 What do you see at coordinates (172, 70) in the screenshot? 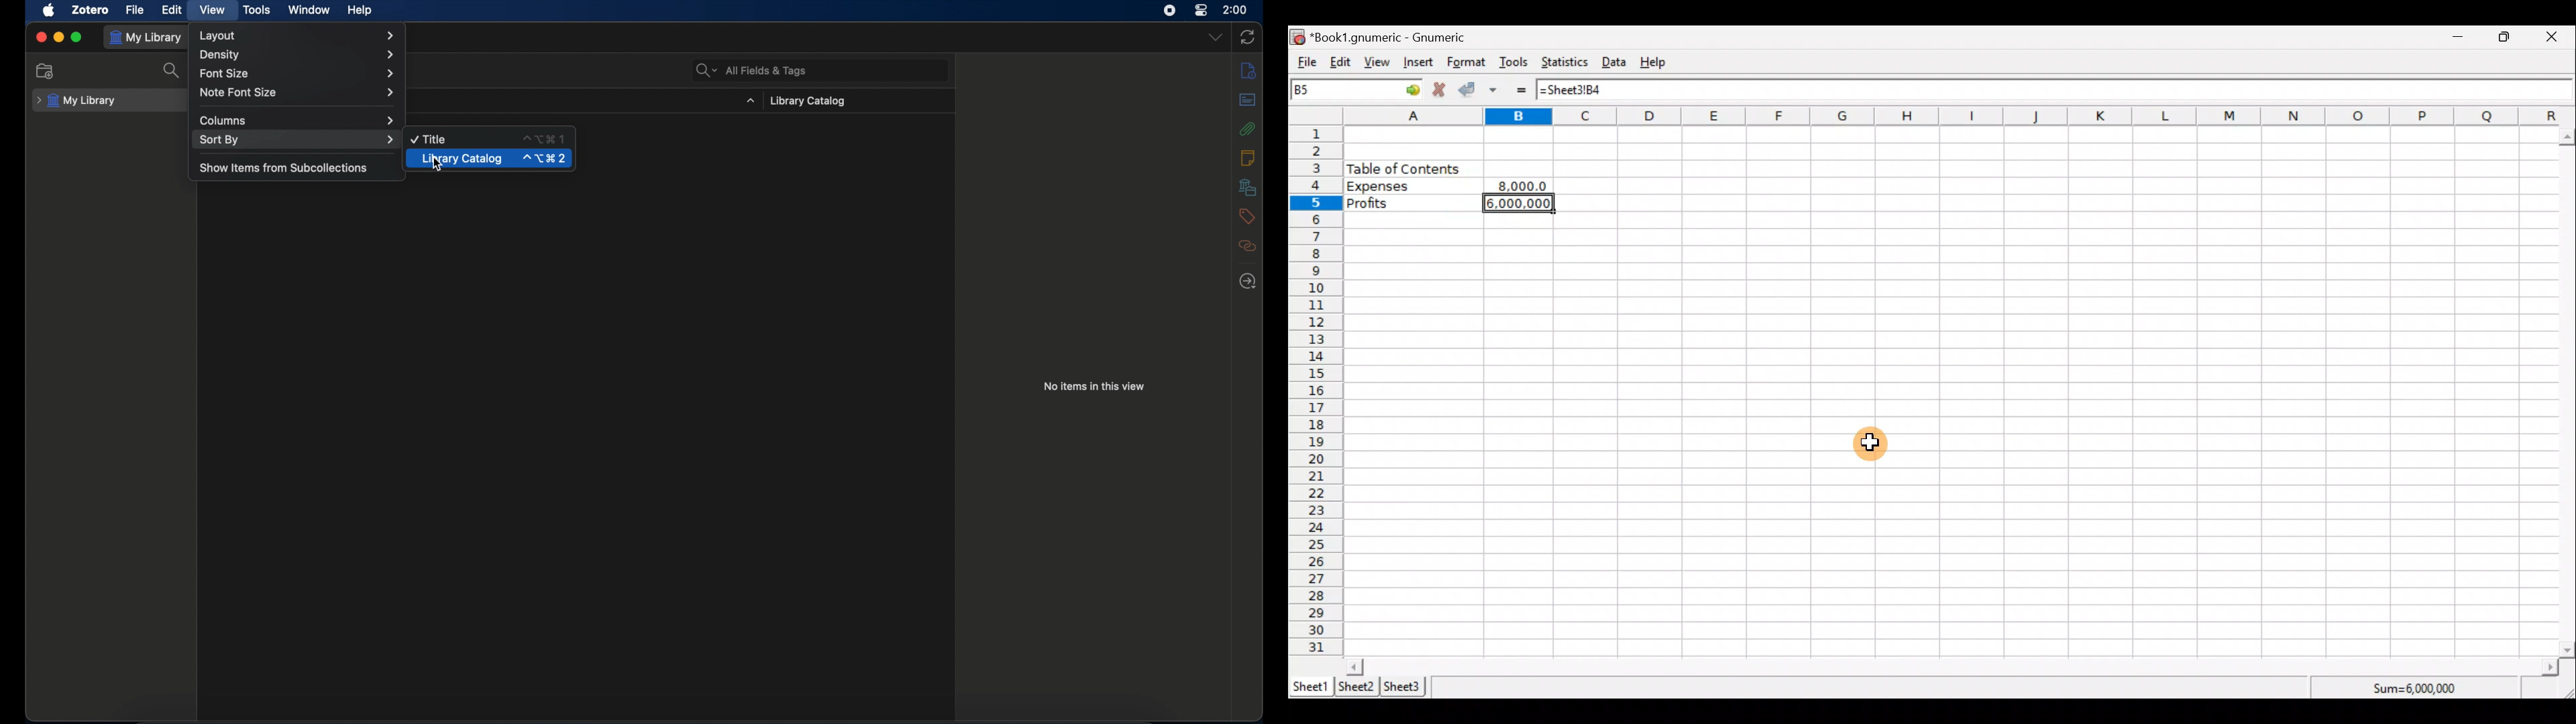
I see `search` at bounding box center [172, 70].